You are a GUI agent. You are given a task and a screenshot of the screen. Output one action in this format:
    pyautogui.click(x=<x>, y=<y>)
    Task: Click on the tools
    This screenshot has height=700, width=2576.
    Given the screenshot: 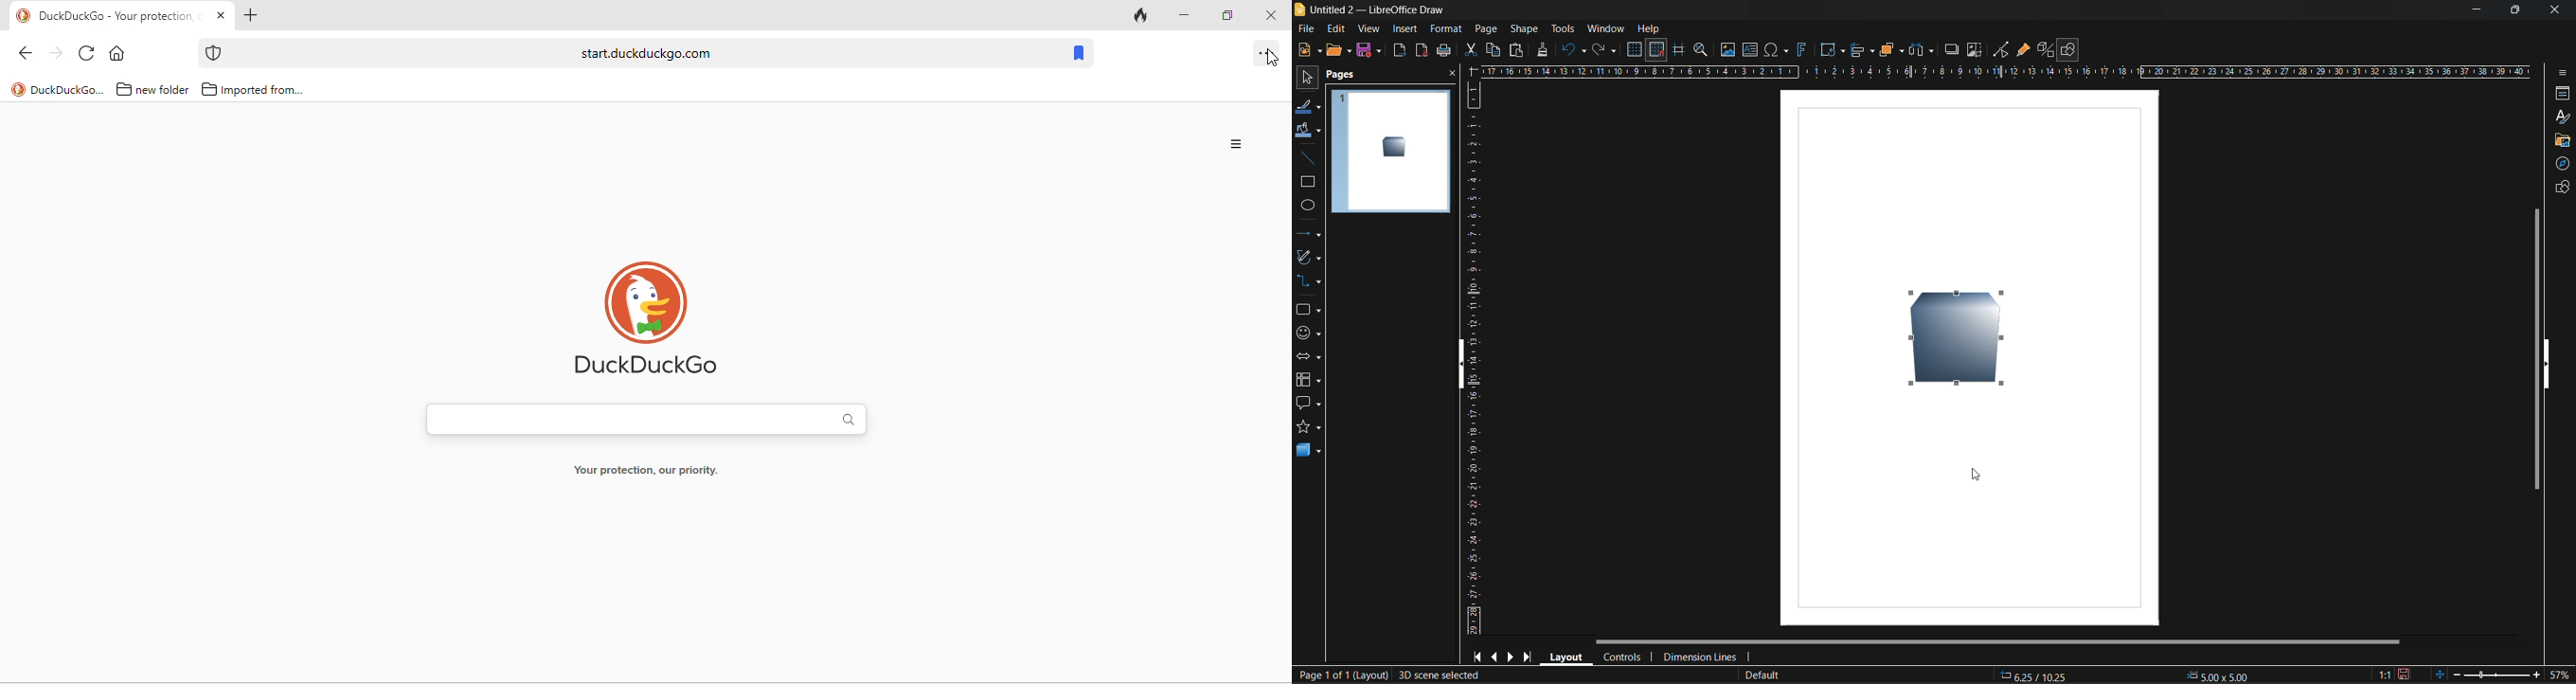 What is the action you would take?
    pyautogui.click(x=1563, y=28)
    